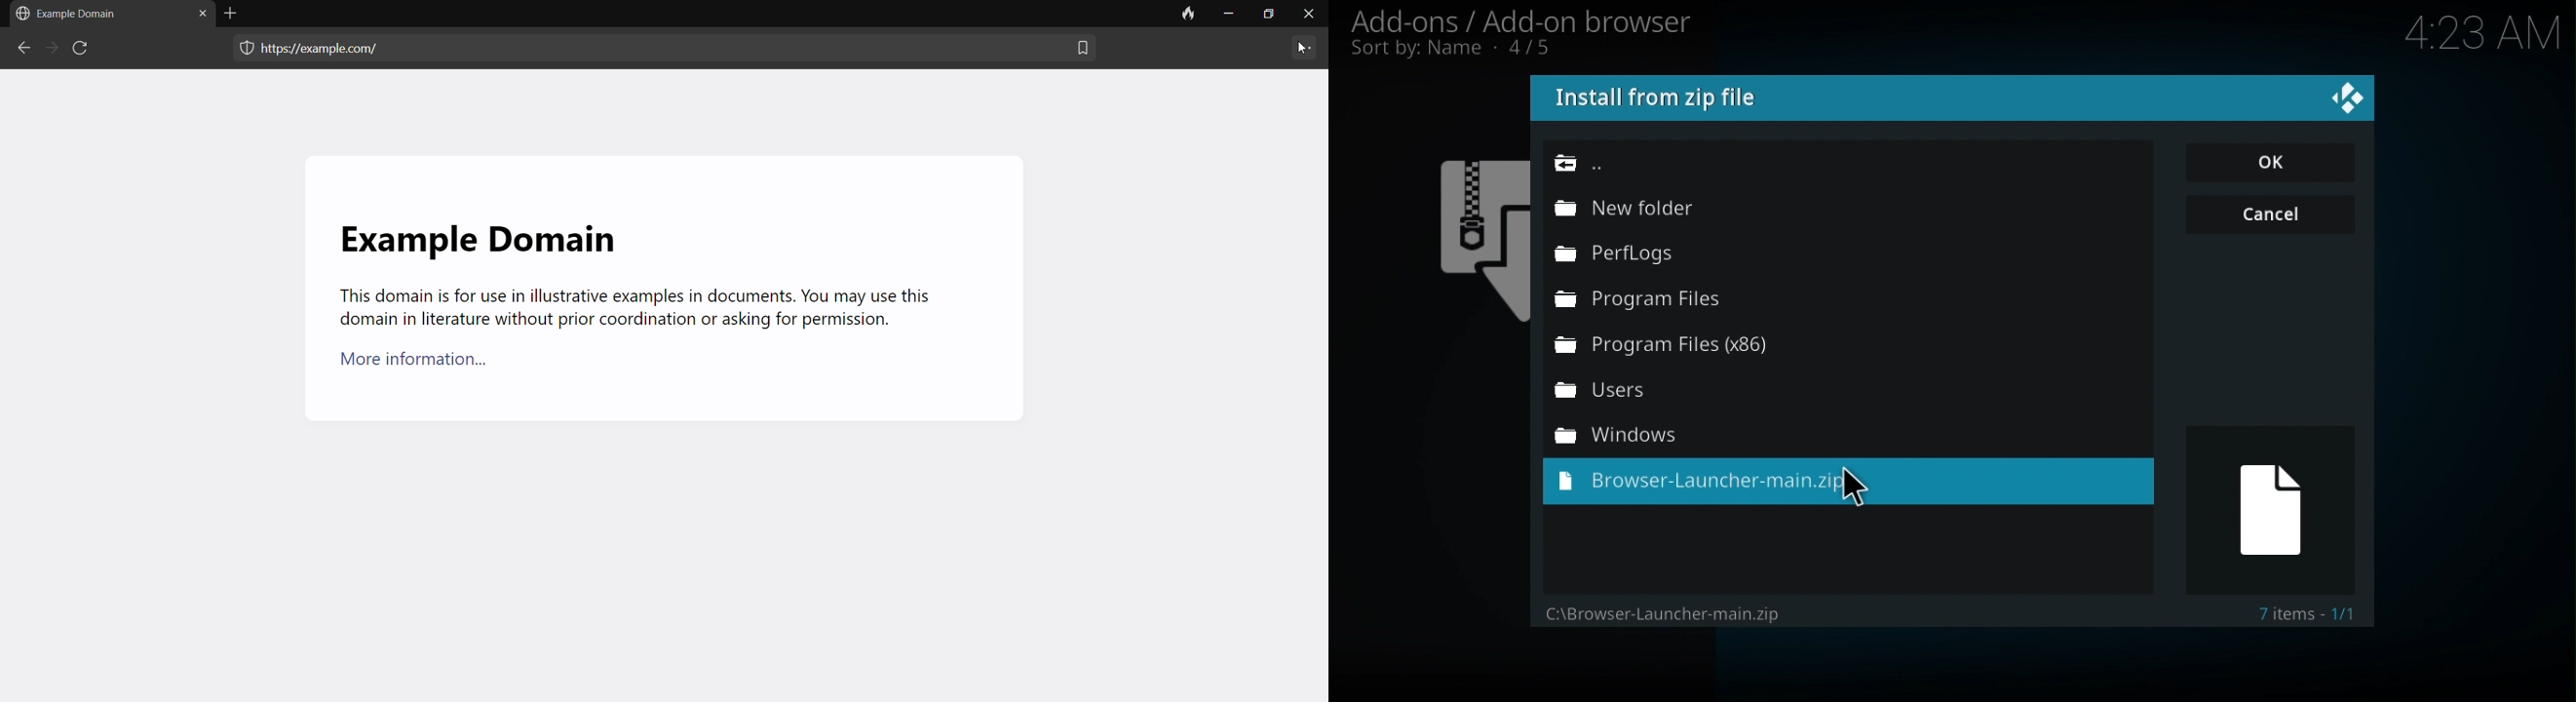 This screenshot has width=2576, height=728. I want to click on Program files, so click(1667, 344).